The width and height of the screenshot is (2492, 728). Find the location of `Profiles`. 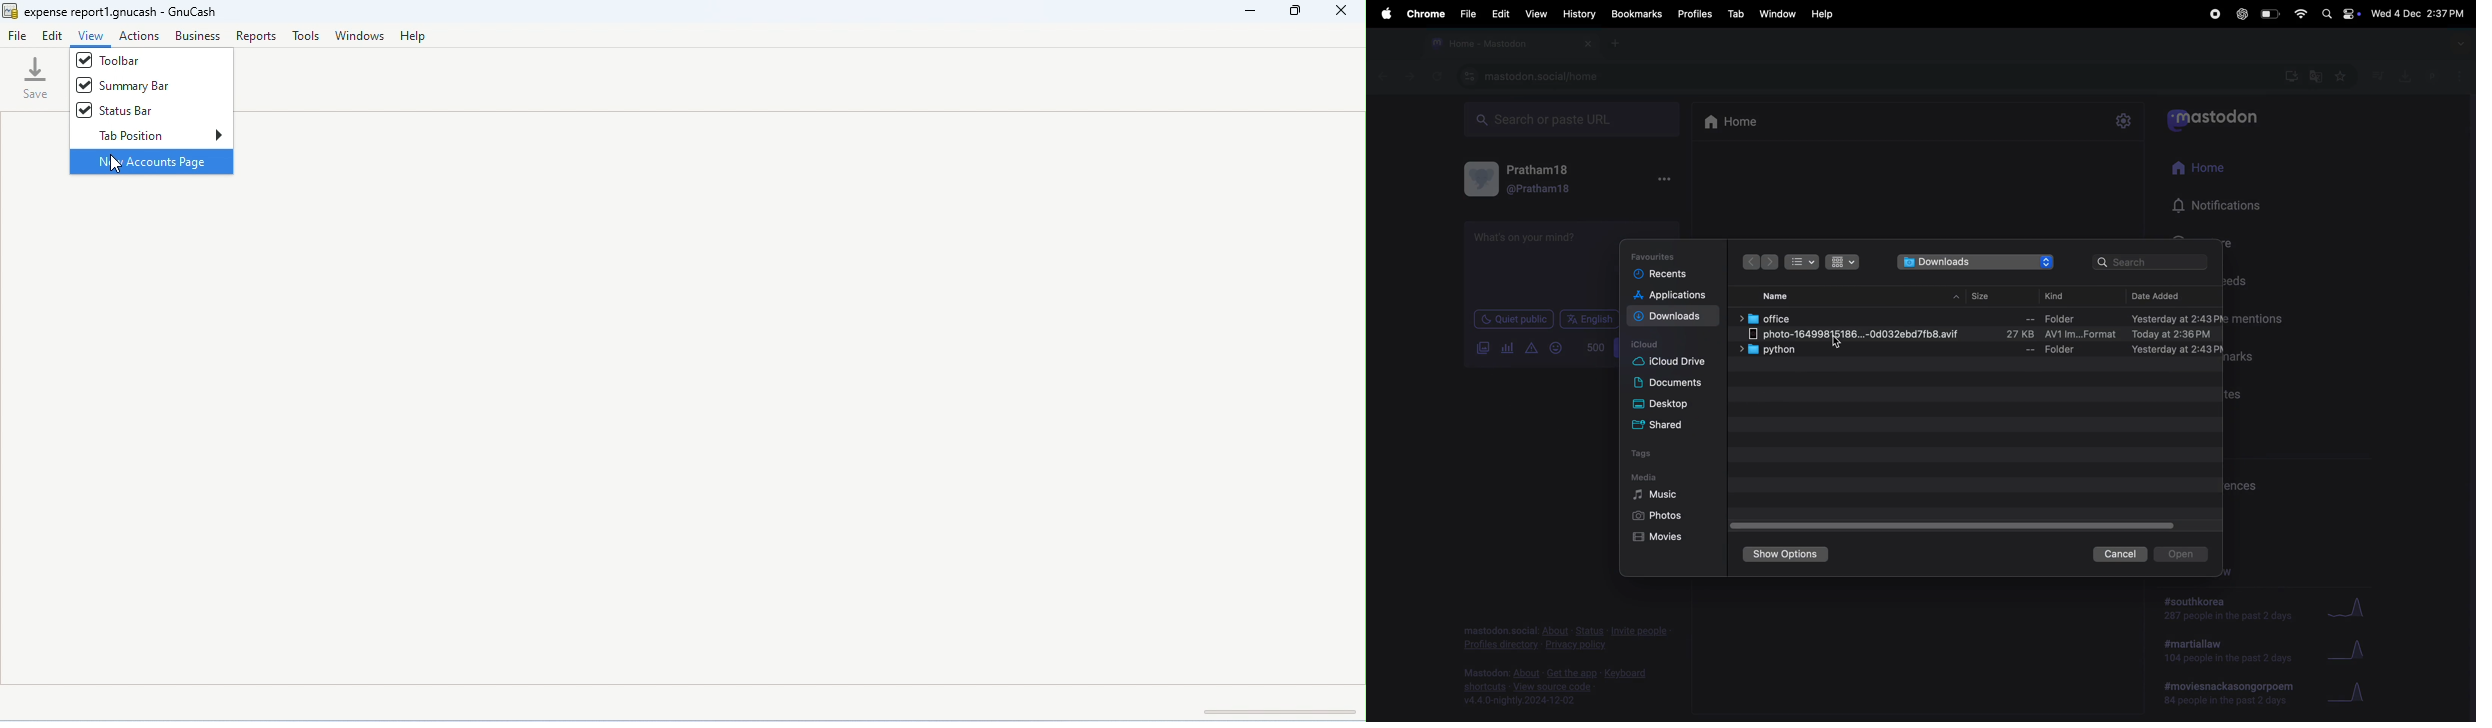

Profiles is located at coordinates (1696, 12).